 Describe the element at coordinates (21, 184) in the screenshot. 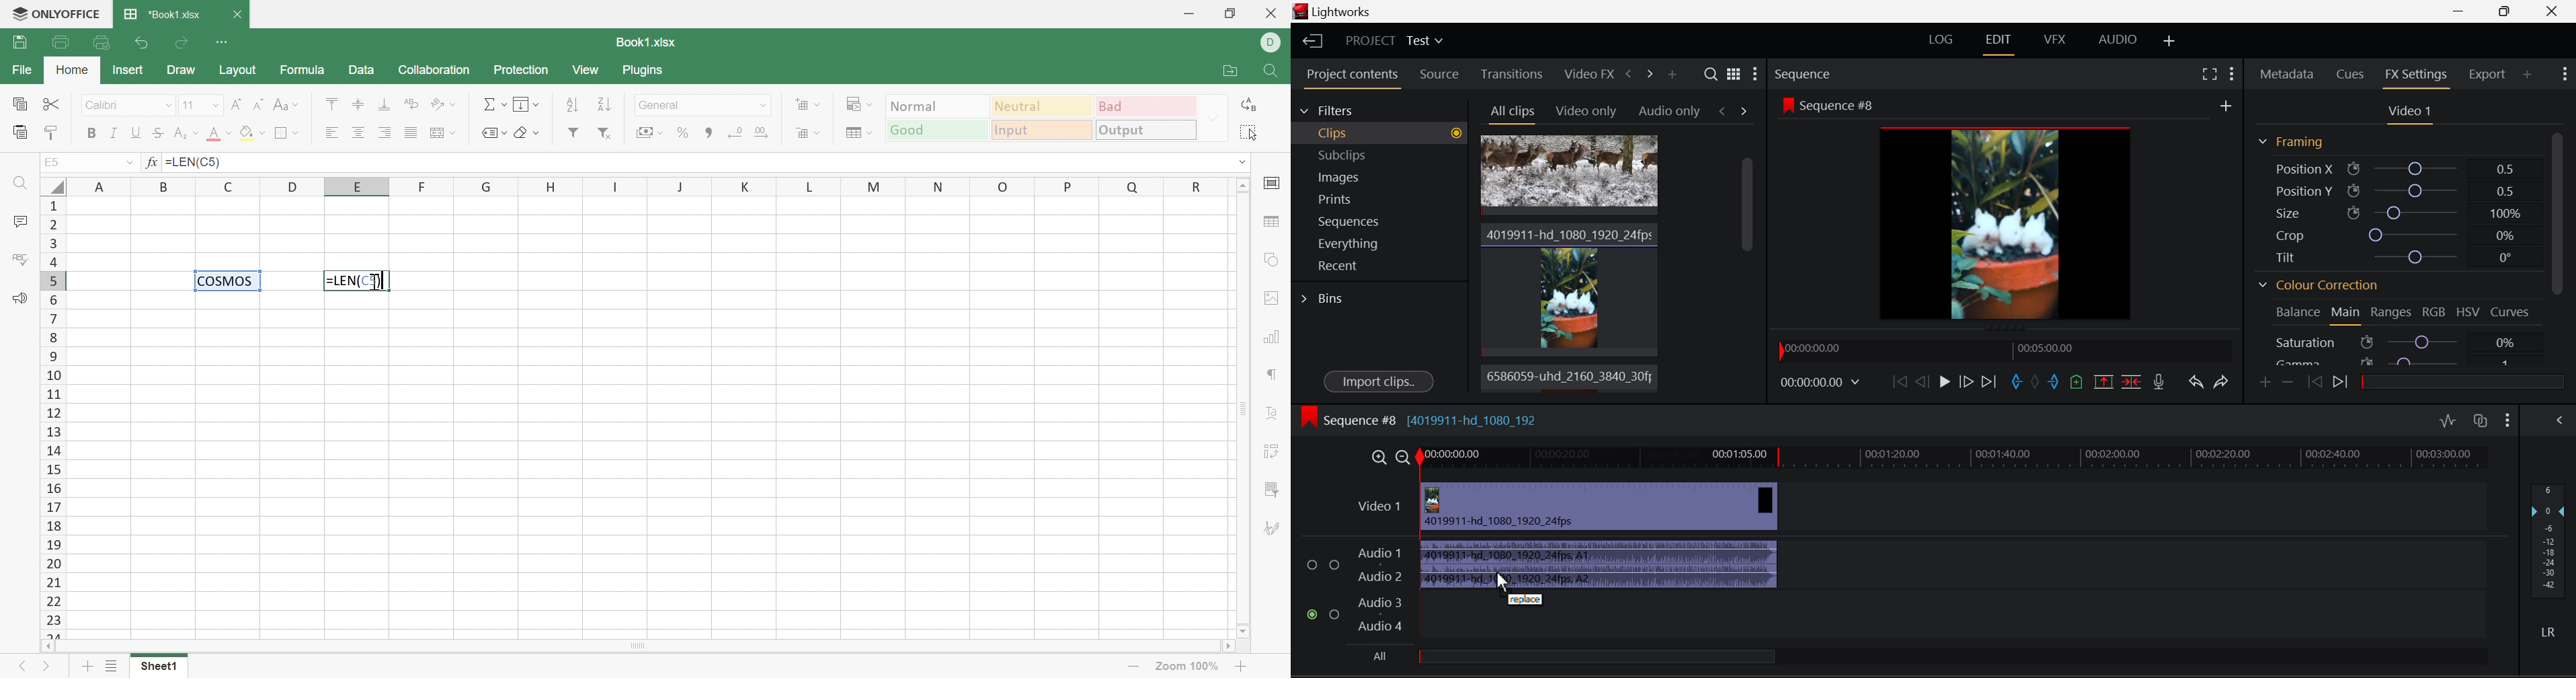

I see `Find` at that location.